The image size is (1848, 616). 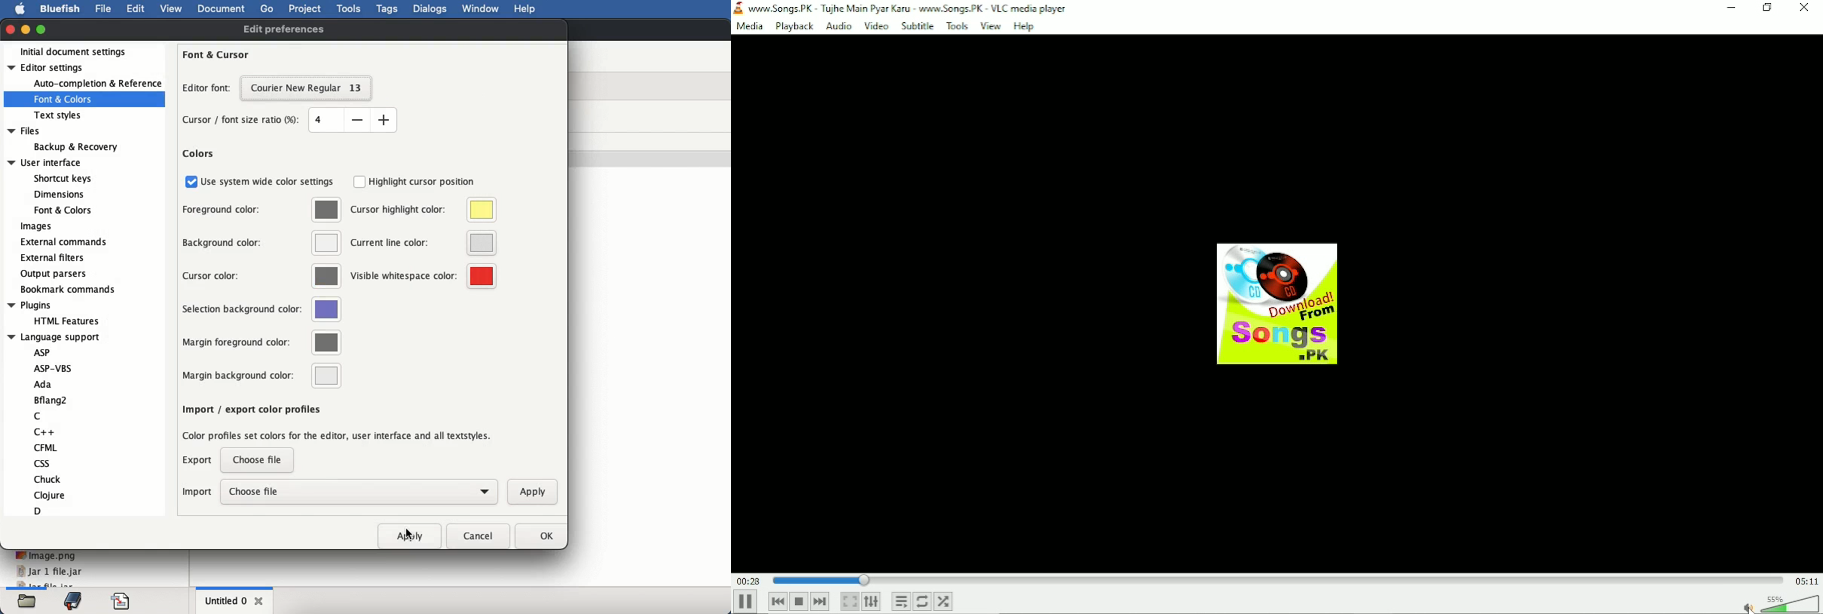 What do you see at coordinates (263, 310) in the screenshot?
I see `selection background color` at bounding box center [263, 310].